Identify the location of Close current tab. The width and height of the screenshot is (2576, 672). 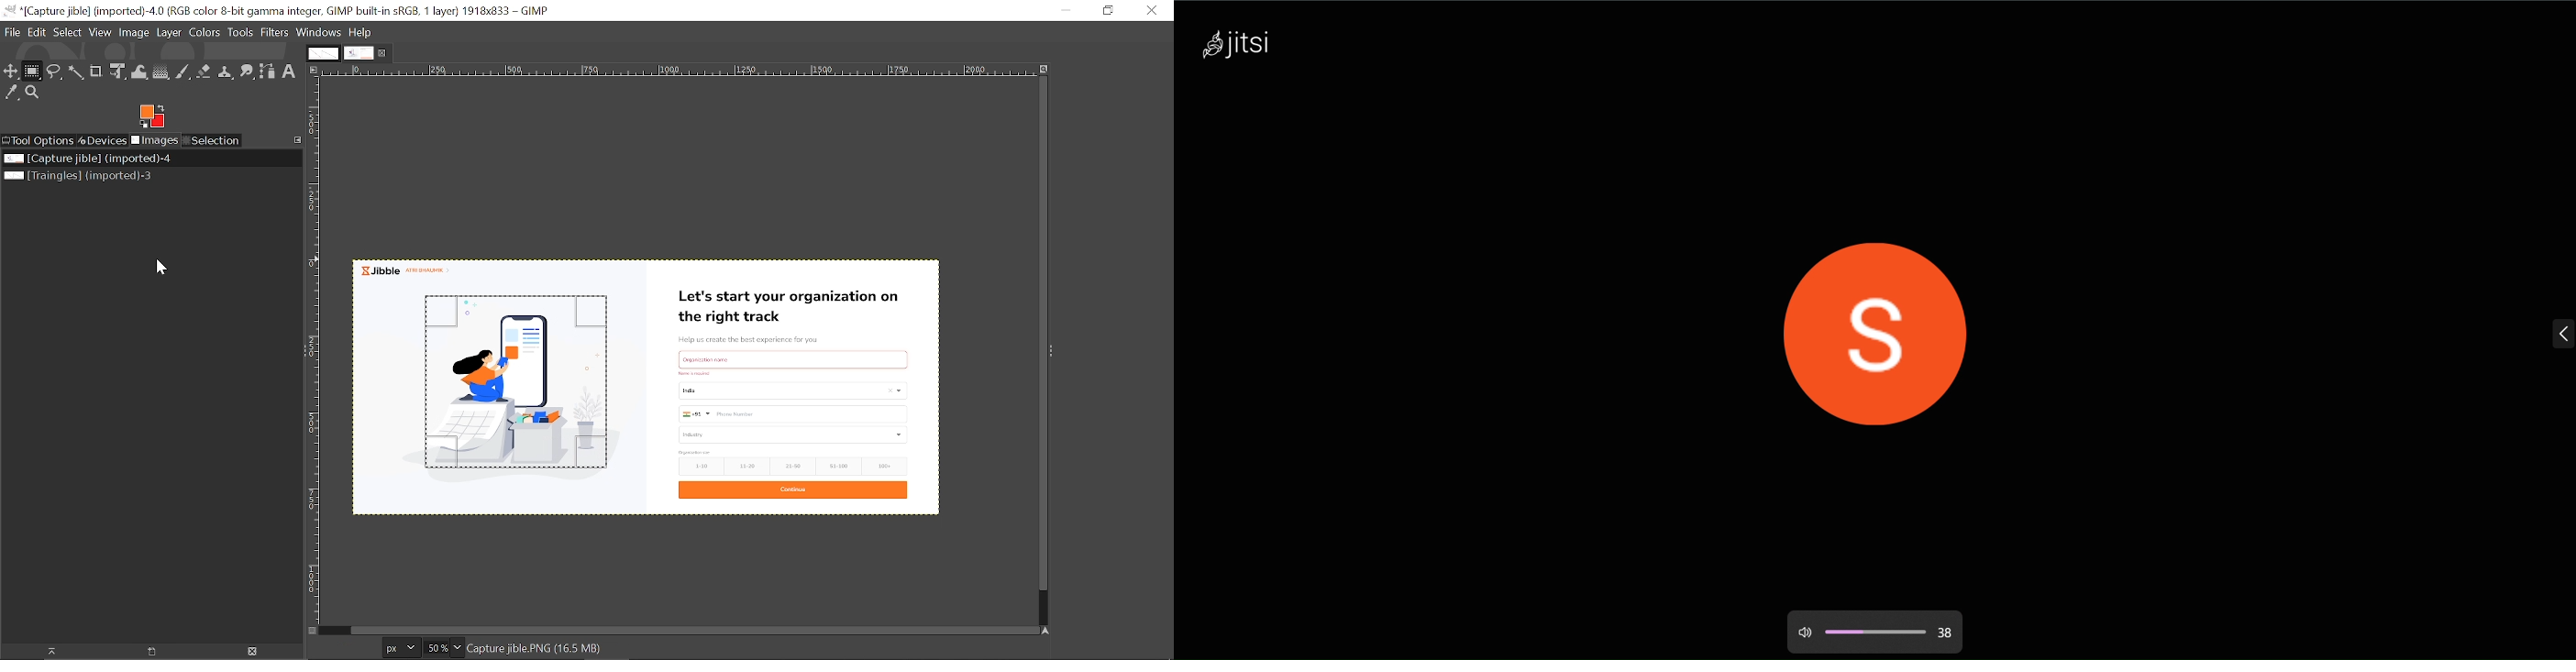
(383, 54).